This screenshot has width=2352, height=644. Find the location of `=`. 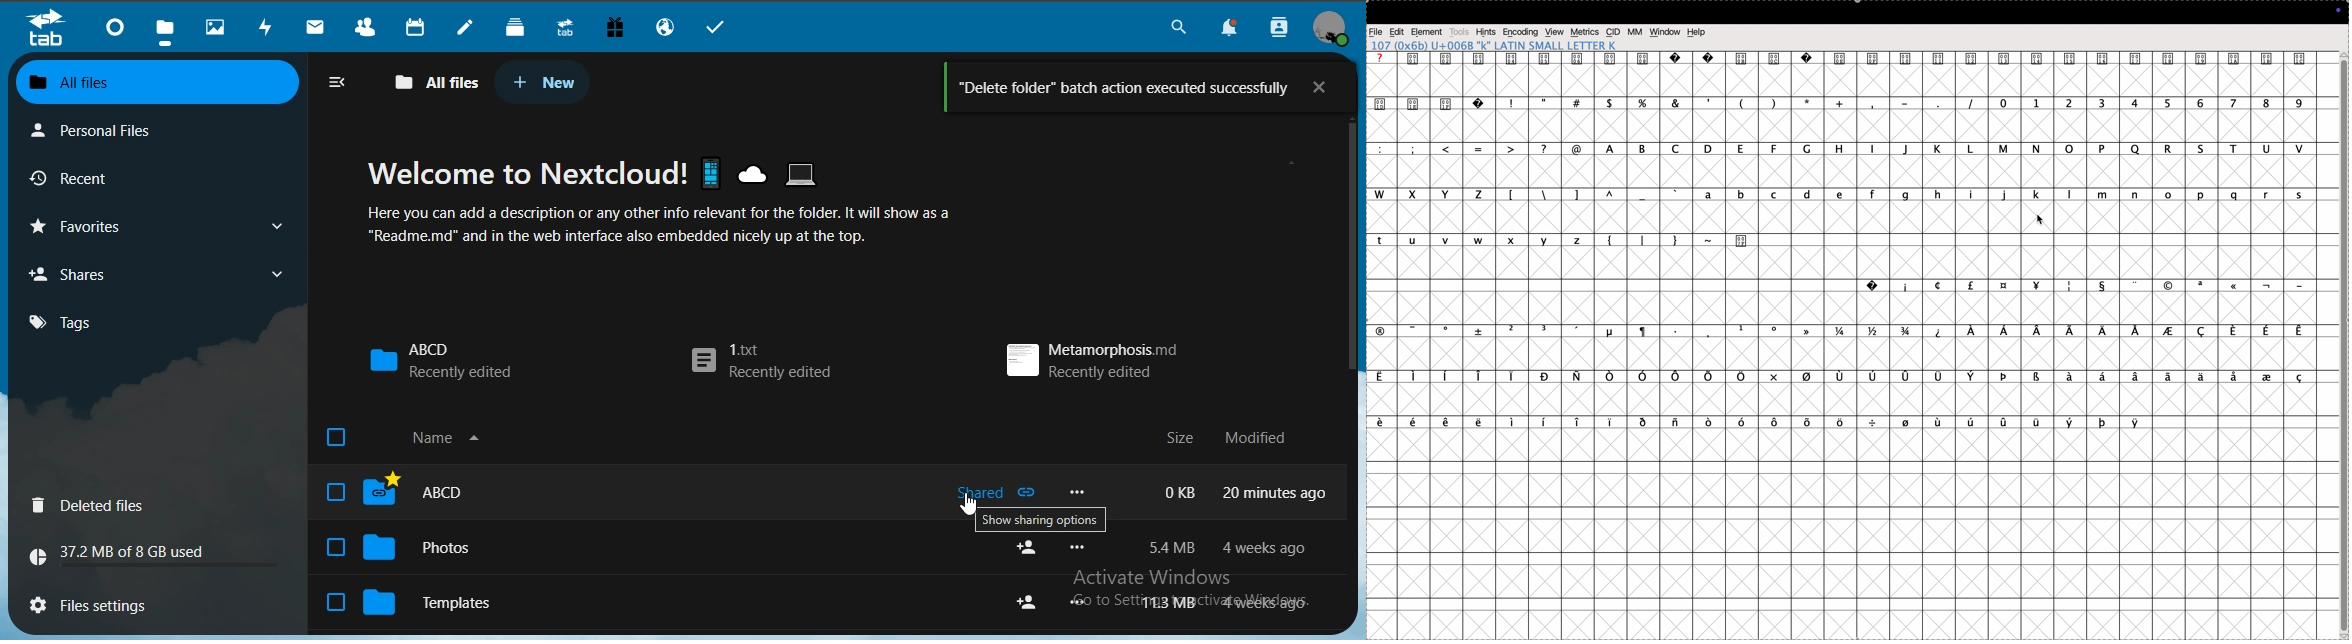

= is located at coordinates (1481, 148).